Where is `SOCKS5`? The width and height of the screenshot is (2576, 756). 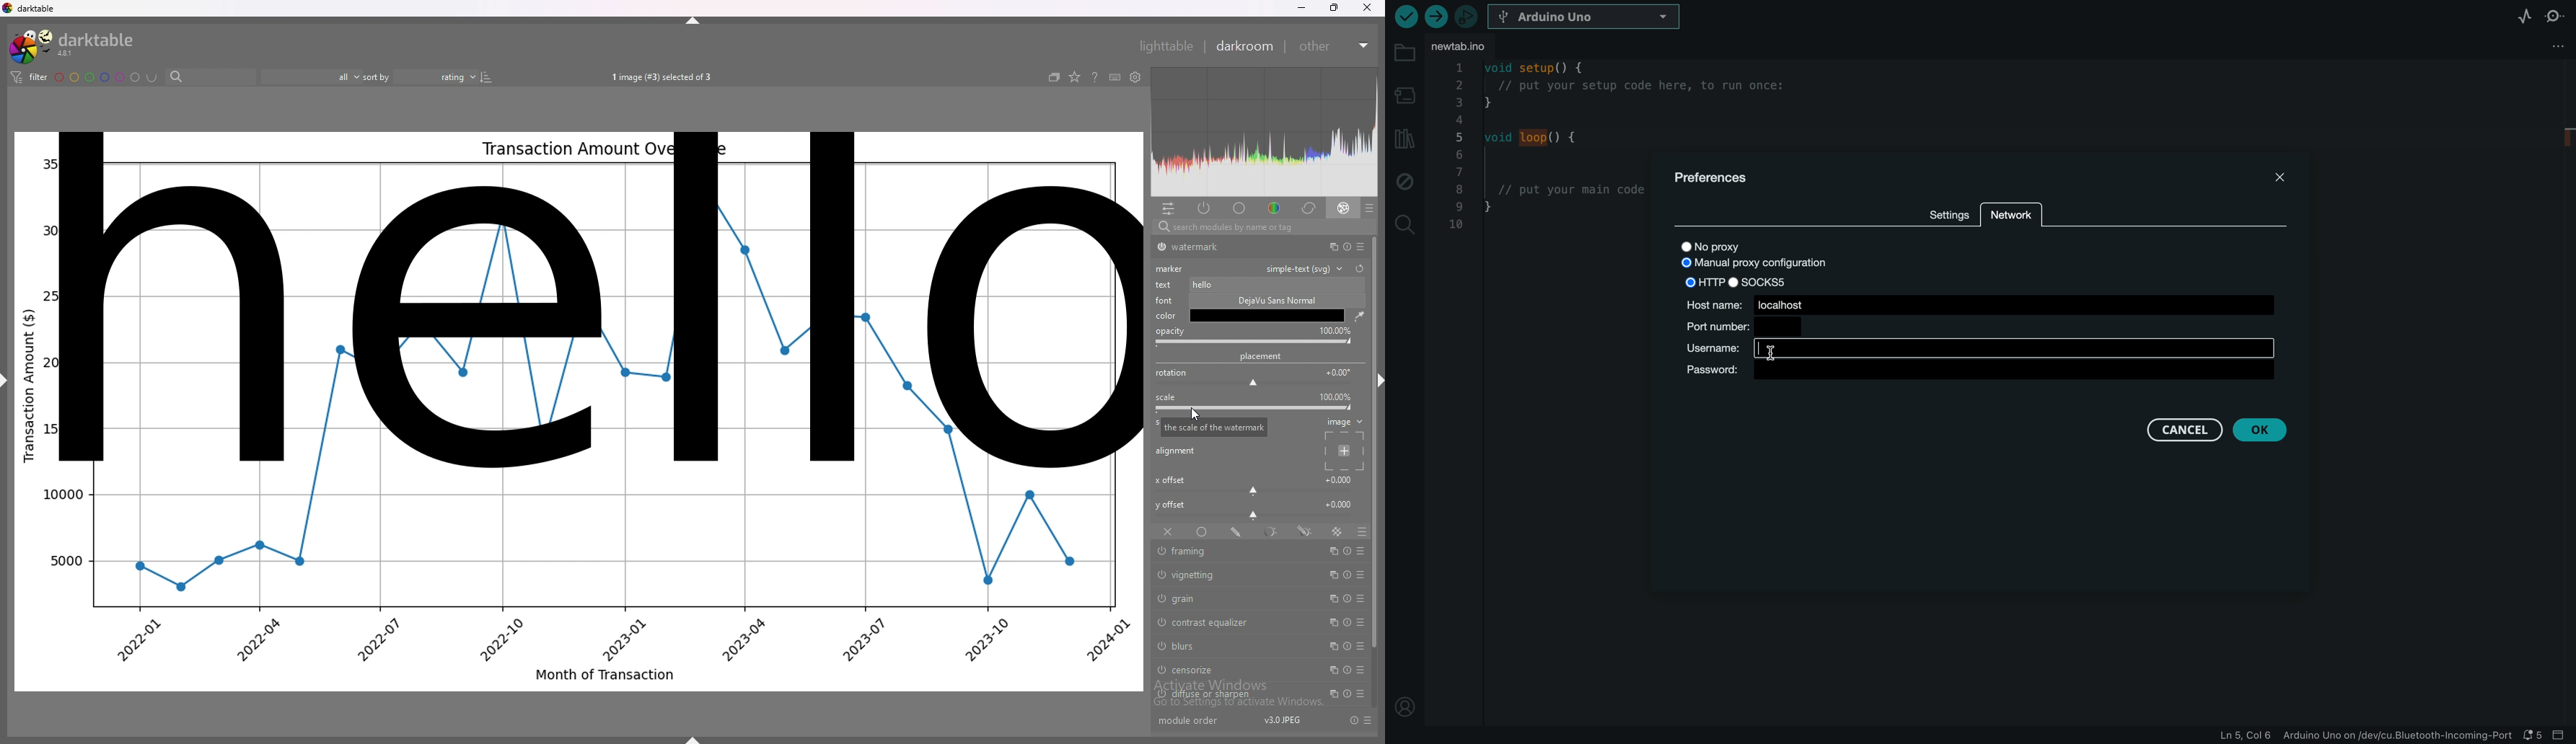 SOCKS5 is located at coordinates (1767, 281).